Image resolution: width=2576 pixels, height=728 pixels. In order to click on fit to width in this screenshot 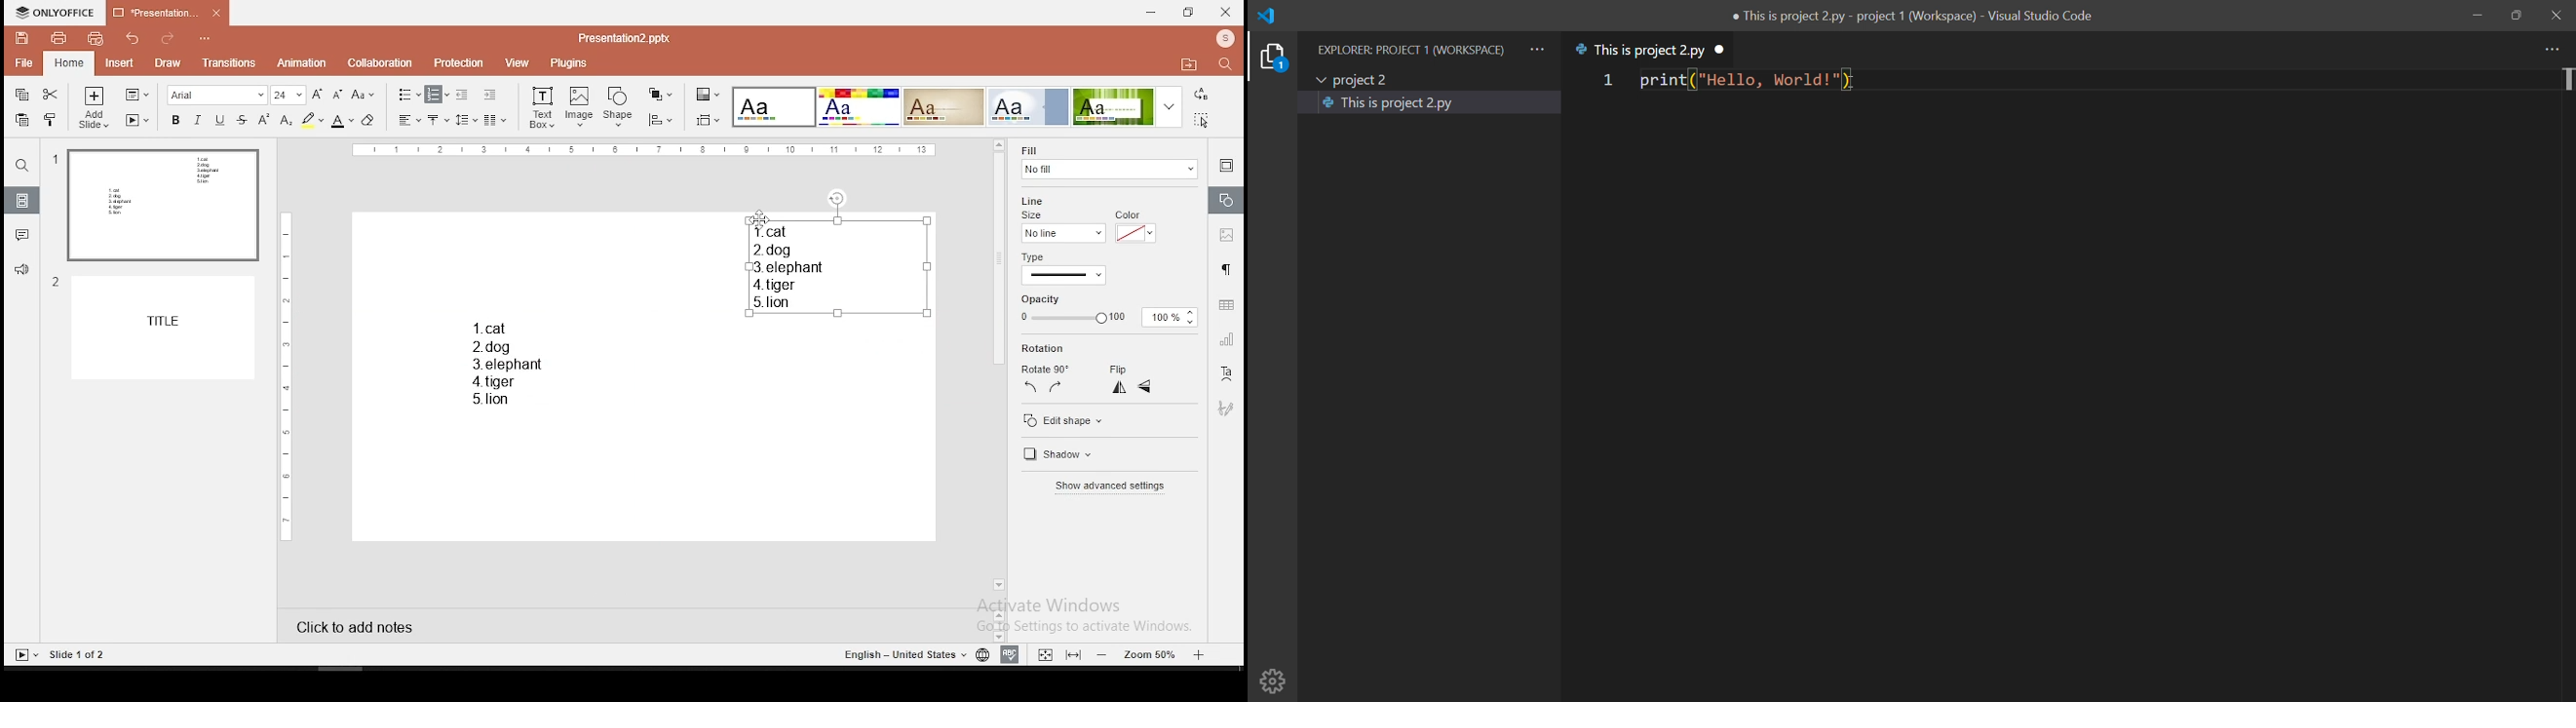, I will do `click(1074, 655)`.